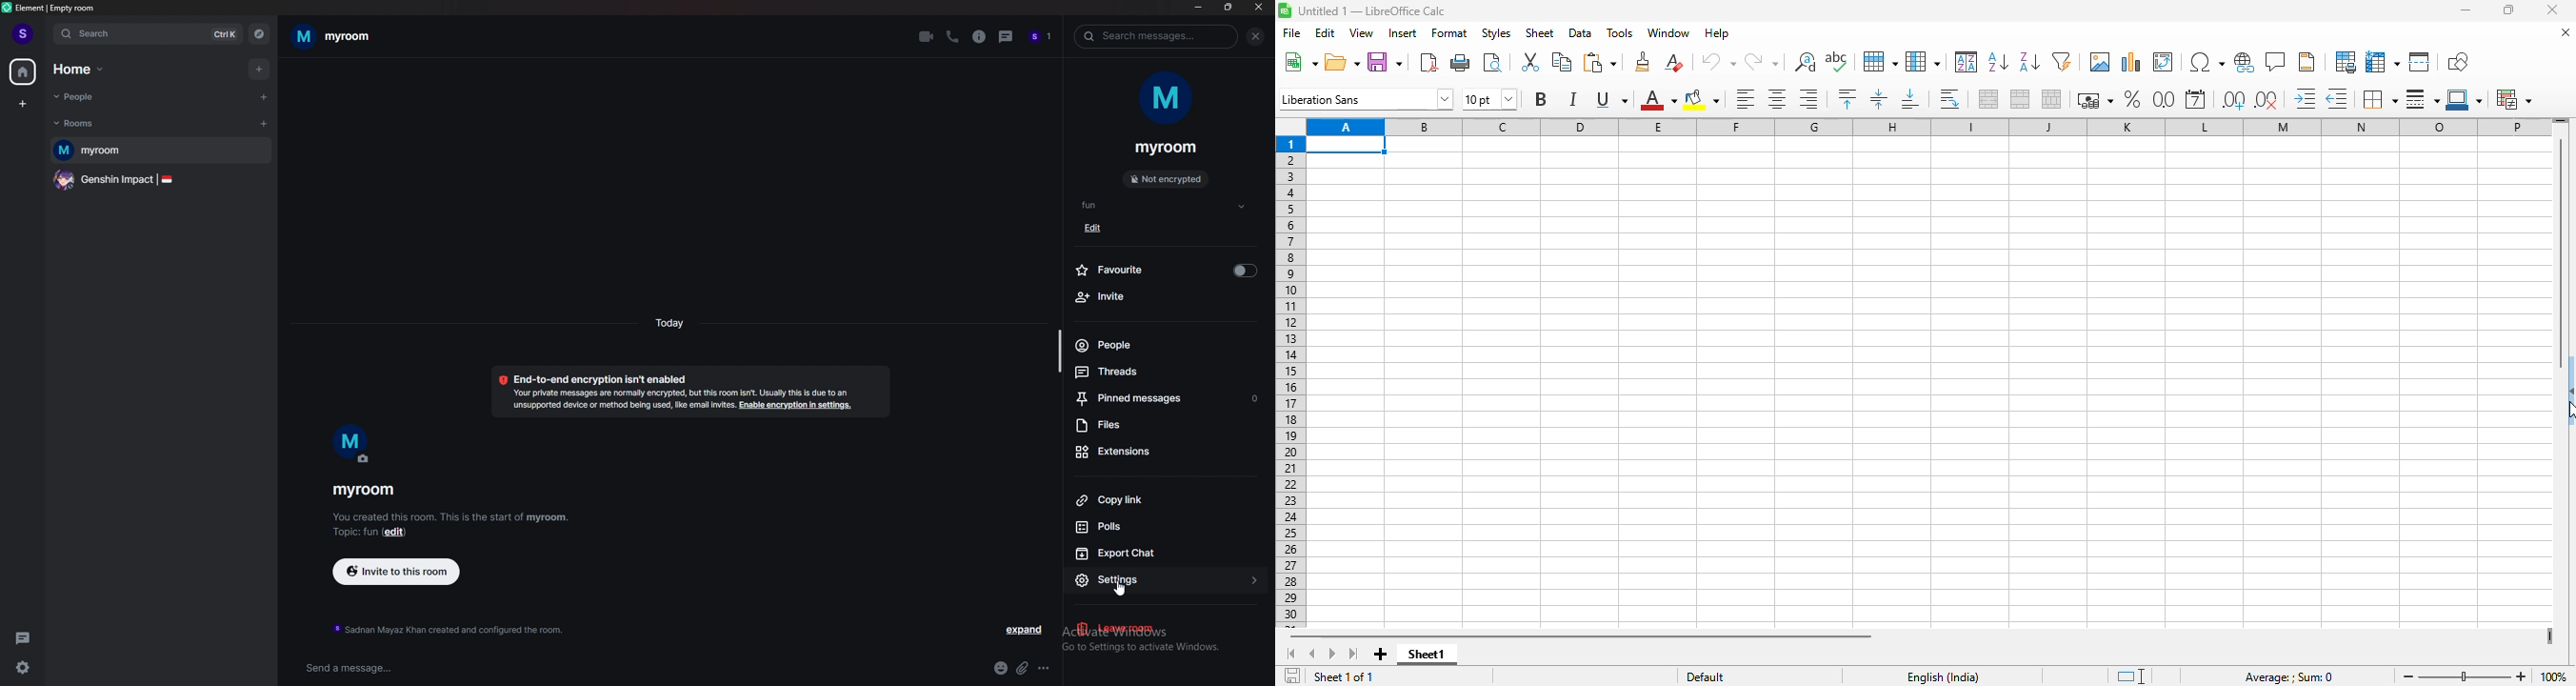 The width and height of the screenshot is (2576, 700). What do you see at coordinates (1169, 298) in the screenshot?
I see `invite` at bounding box center [1169, 298].